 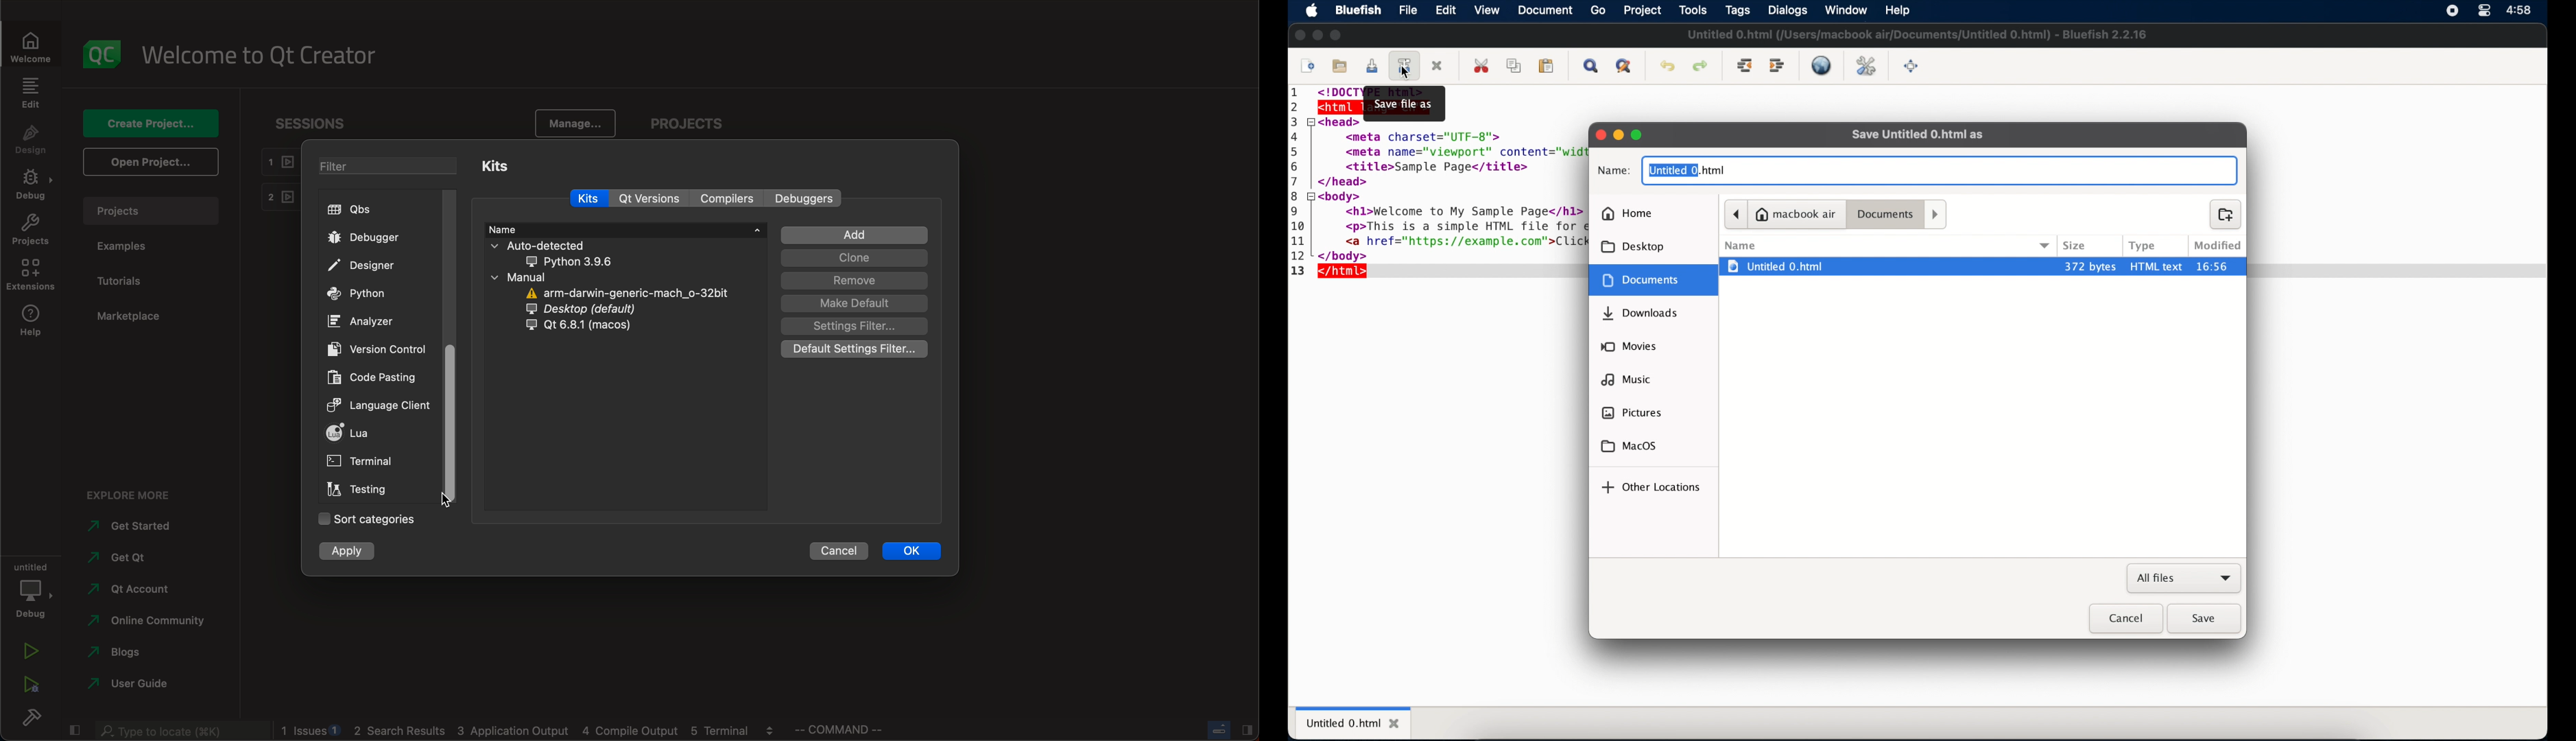 What do you see at coordinates (1885, 214) in the screenshot?
I see `documents` at bounding box center [1885, 214].